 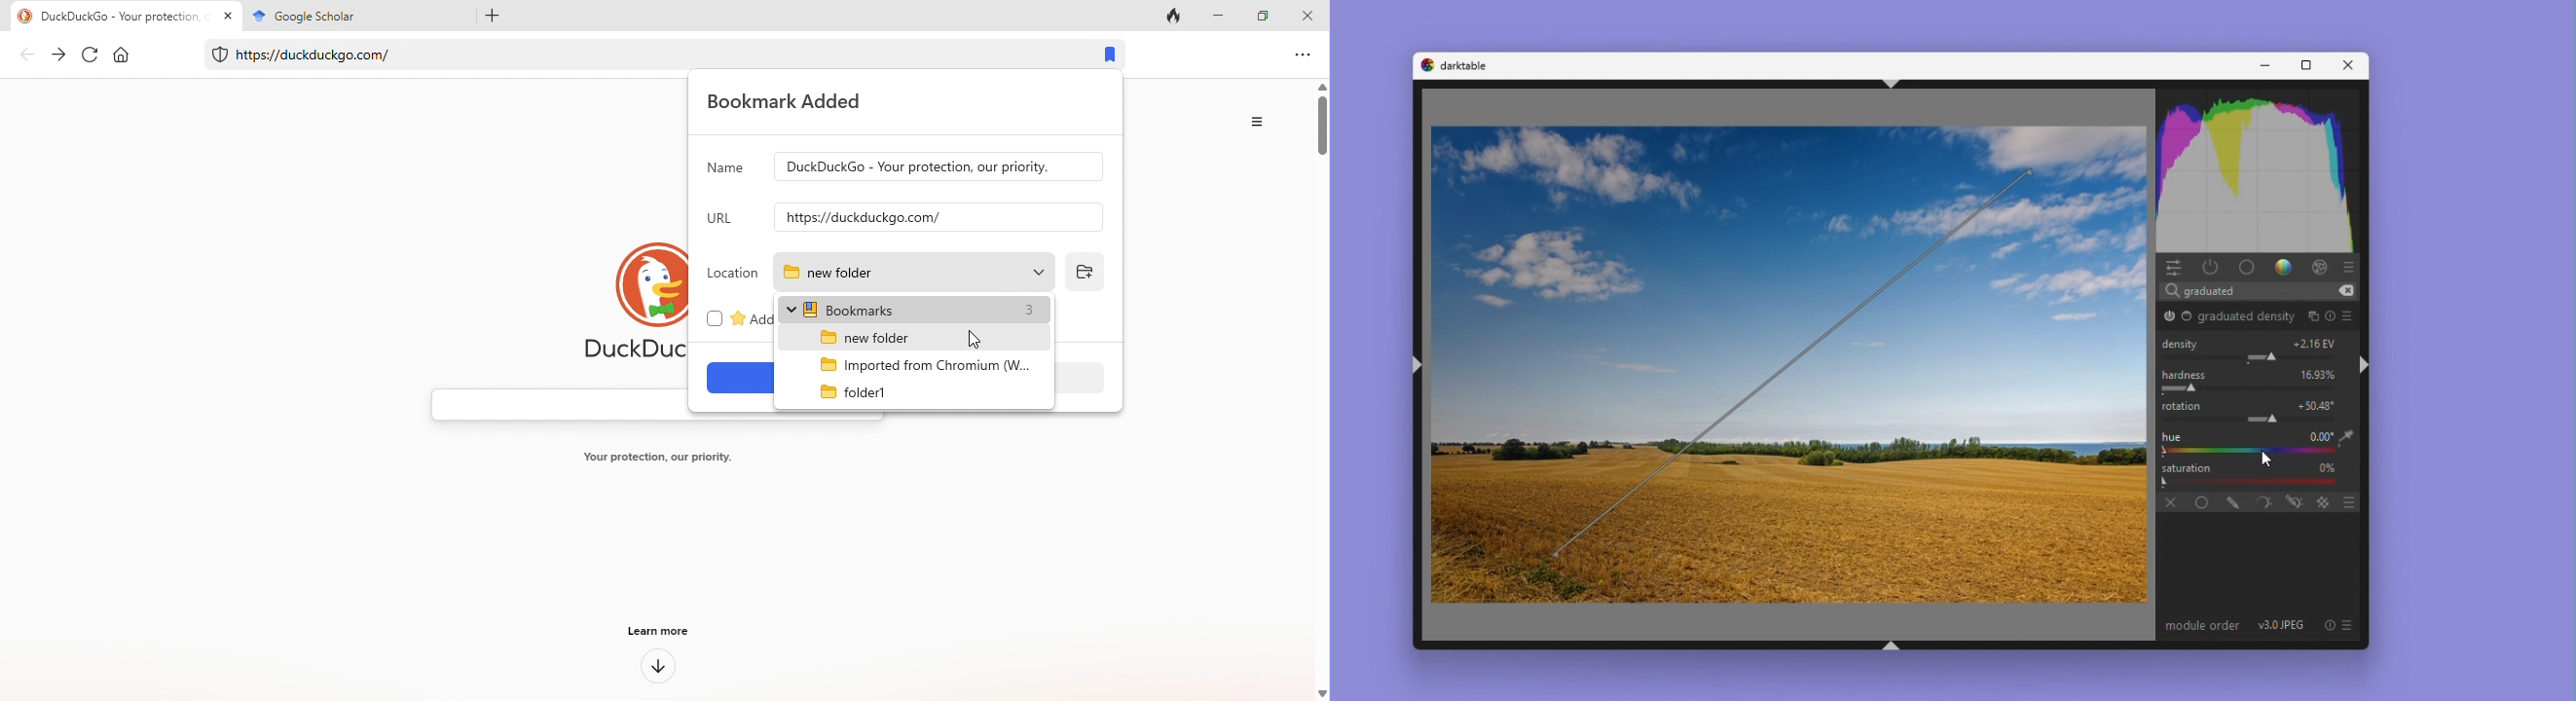 What do you see at coordinates (2211, 266) in the screenshot?
I see `Power` at bounding box center [2211, 266].